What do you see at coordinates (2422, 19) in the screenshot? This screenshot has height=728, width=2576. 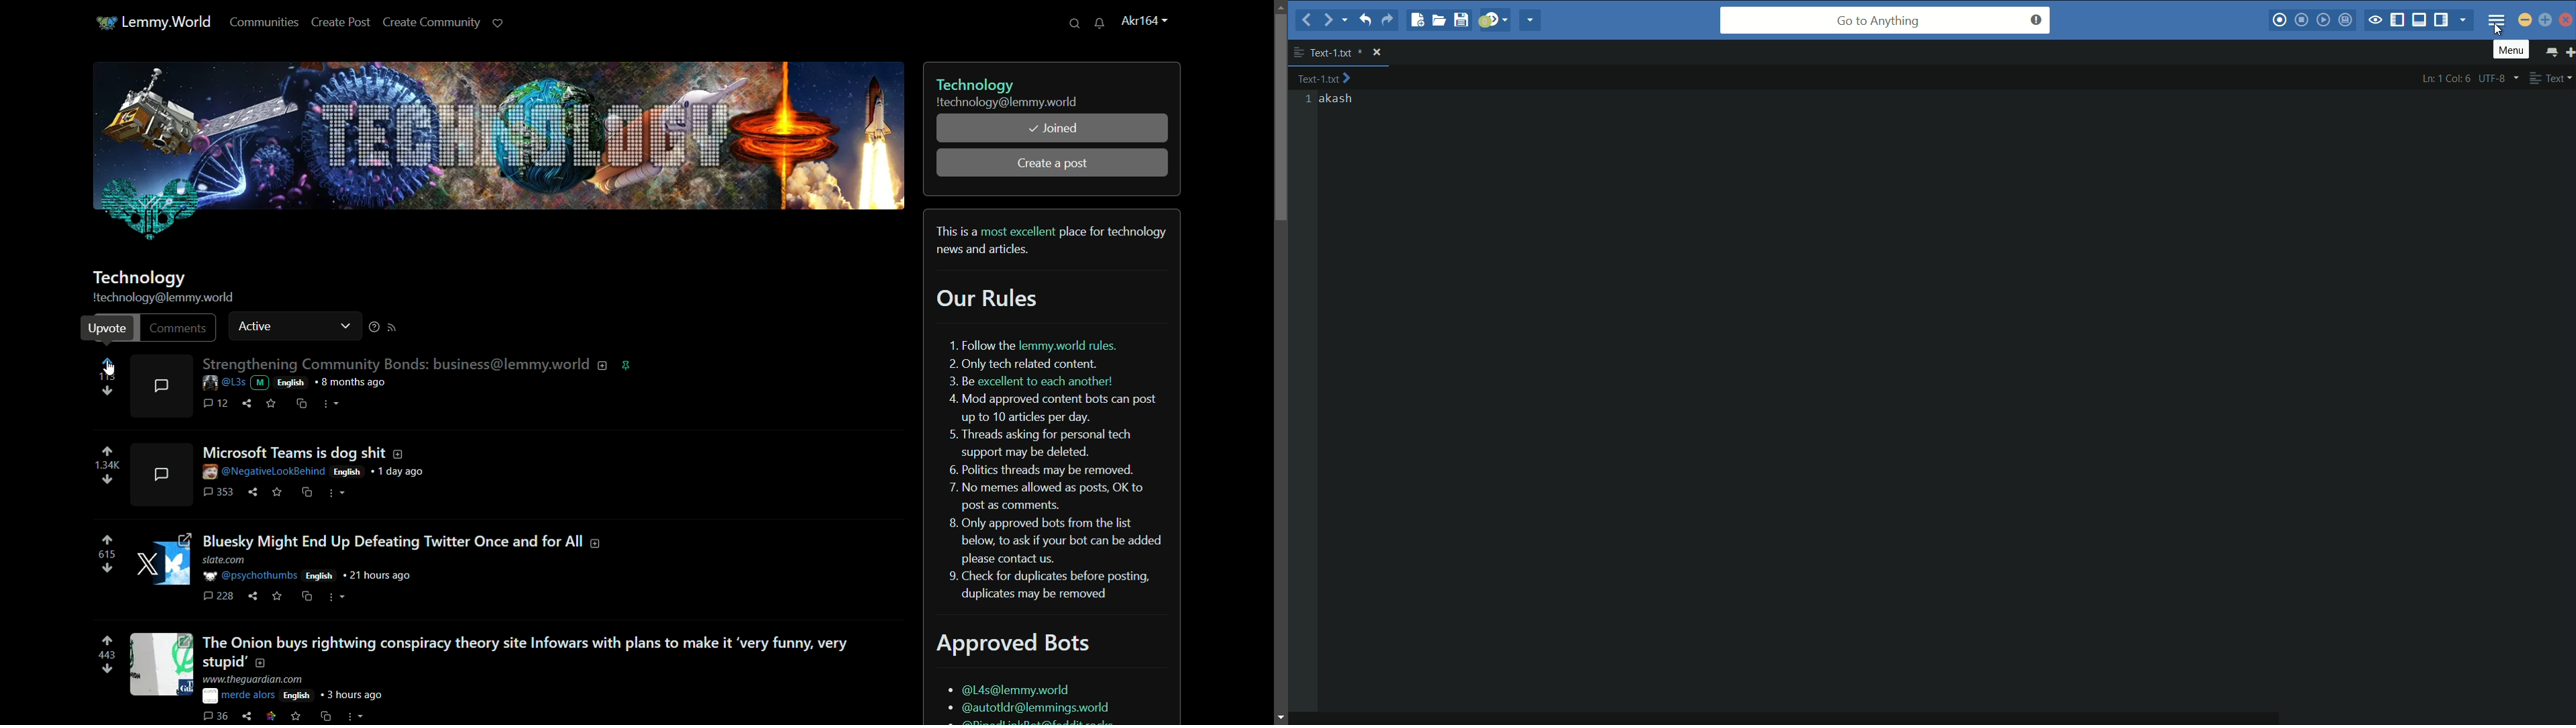 I see `show/hide bottom panel` at bounding box center [2422, 19].